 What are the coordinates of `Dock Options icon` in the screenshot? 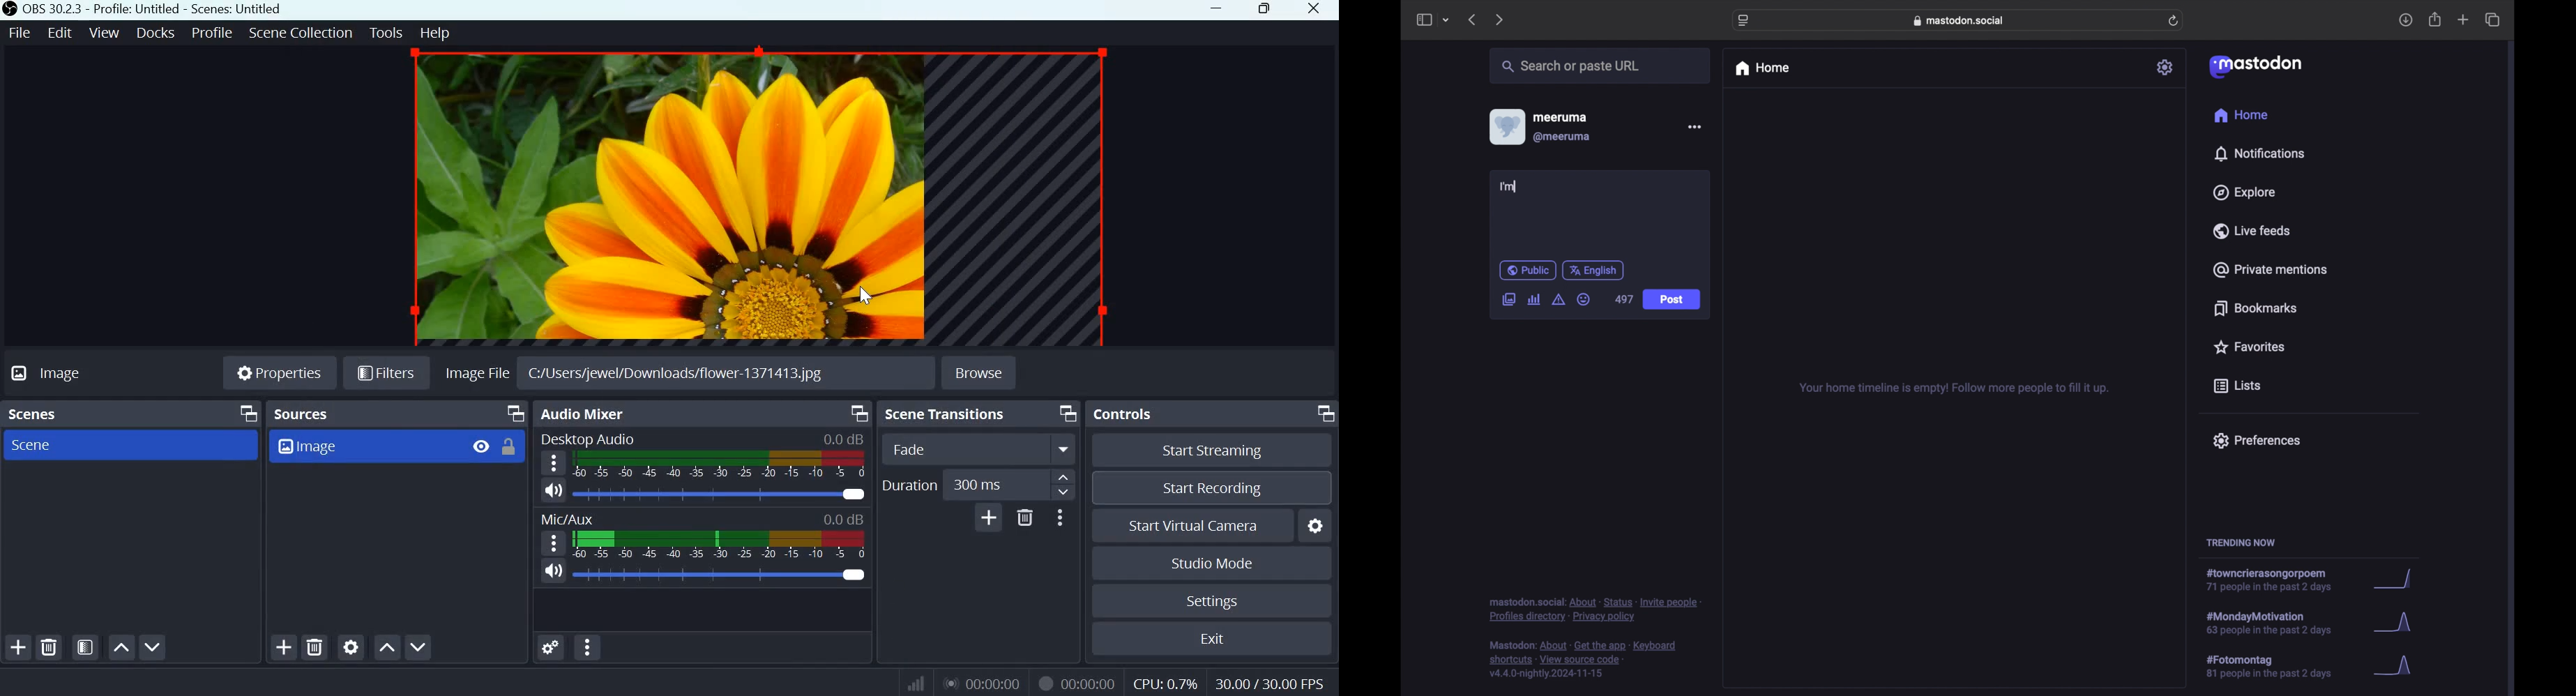 It's located at (1322, 414).